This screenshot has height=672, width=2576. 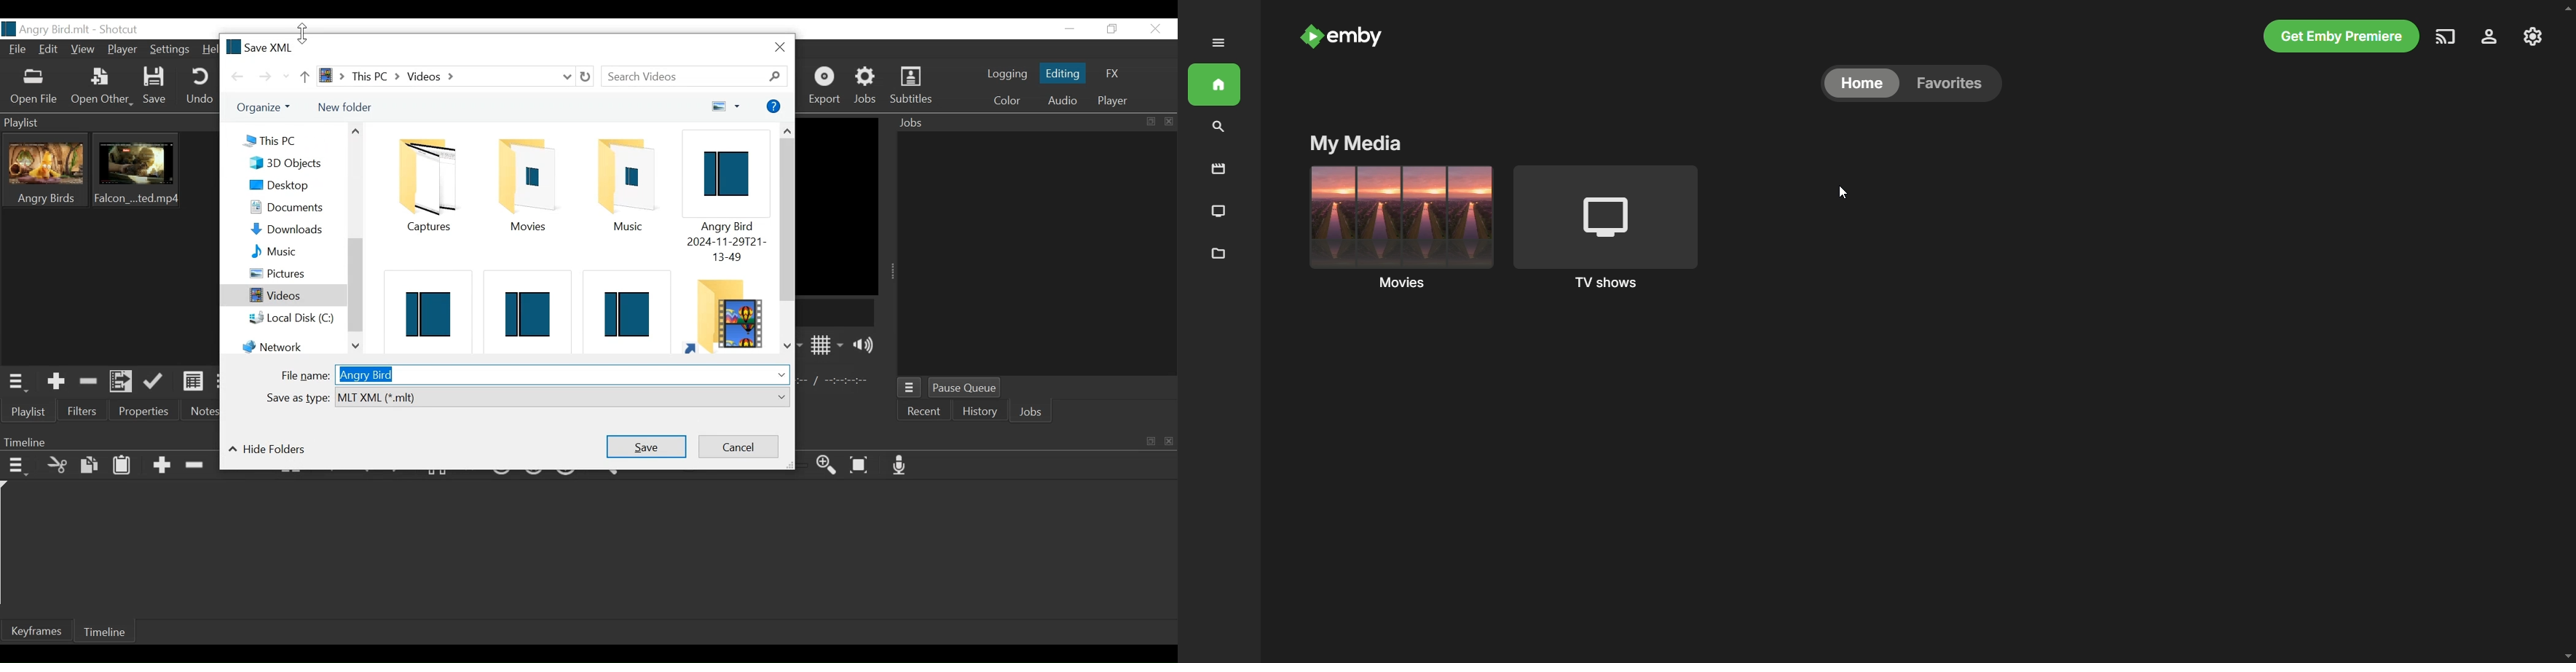 I want to click on Settings, so click(x=171, y=48).